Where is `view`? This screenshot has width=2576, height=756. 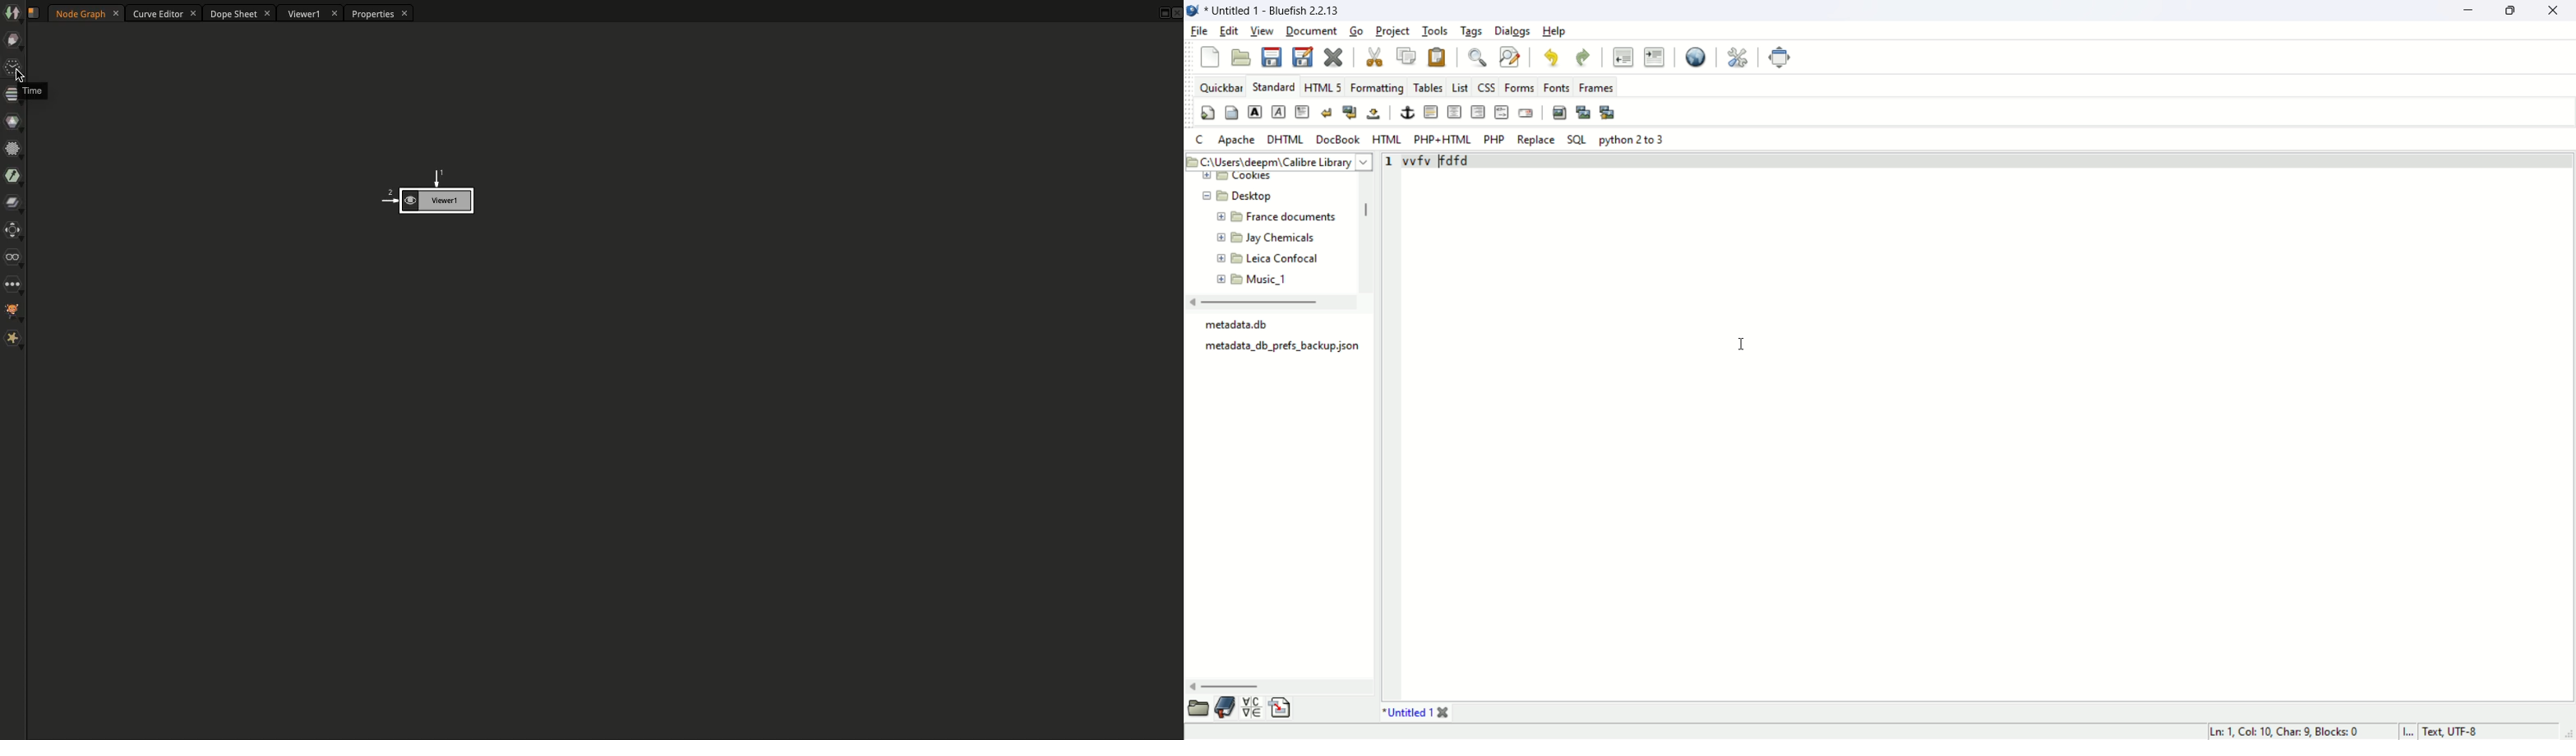 view is located at coordinates (1261, 31).